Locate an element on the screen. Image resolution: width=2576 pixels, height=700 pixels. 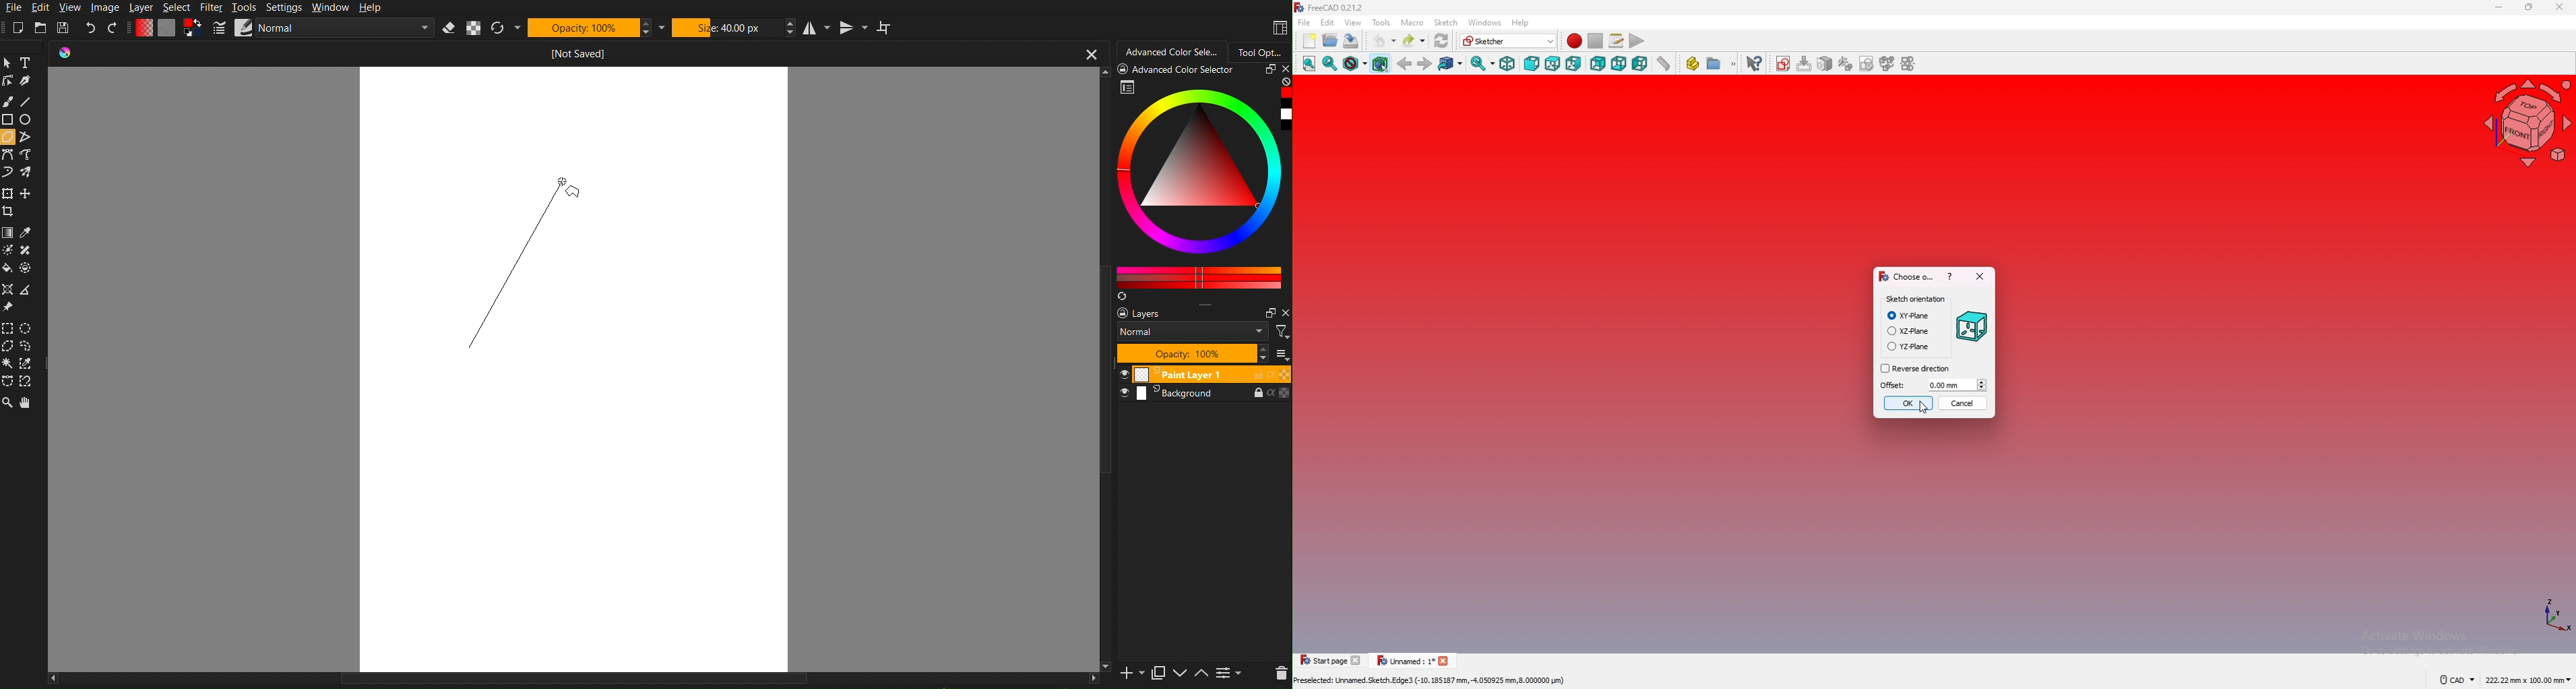
measure the distance between two points is located at coordinates (30, 290).